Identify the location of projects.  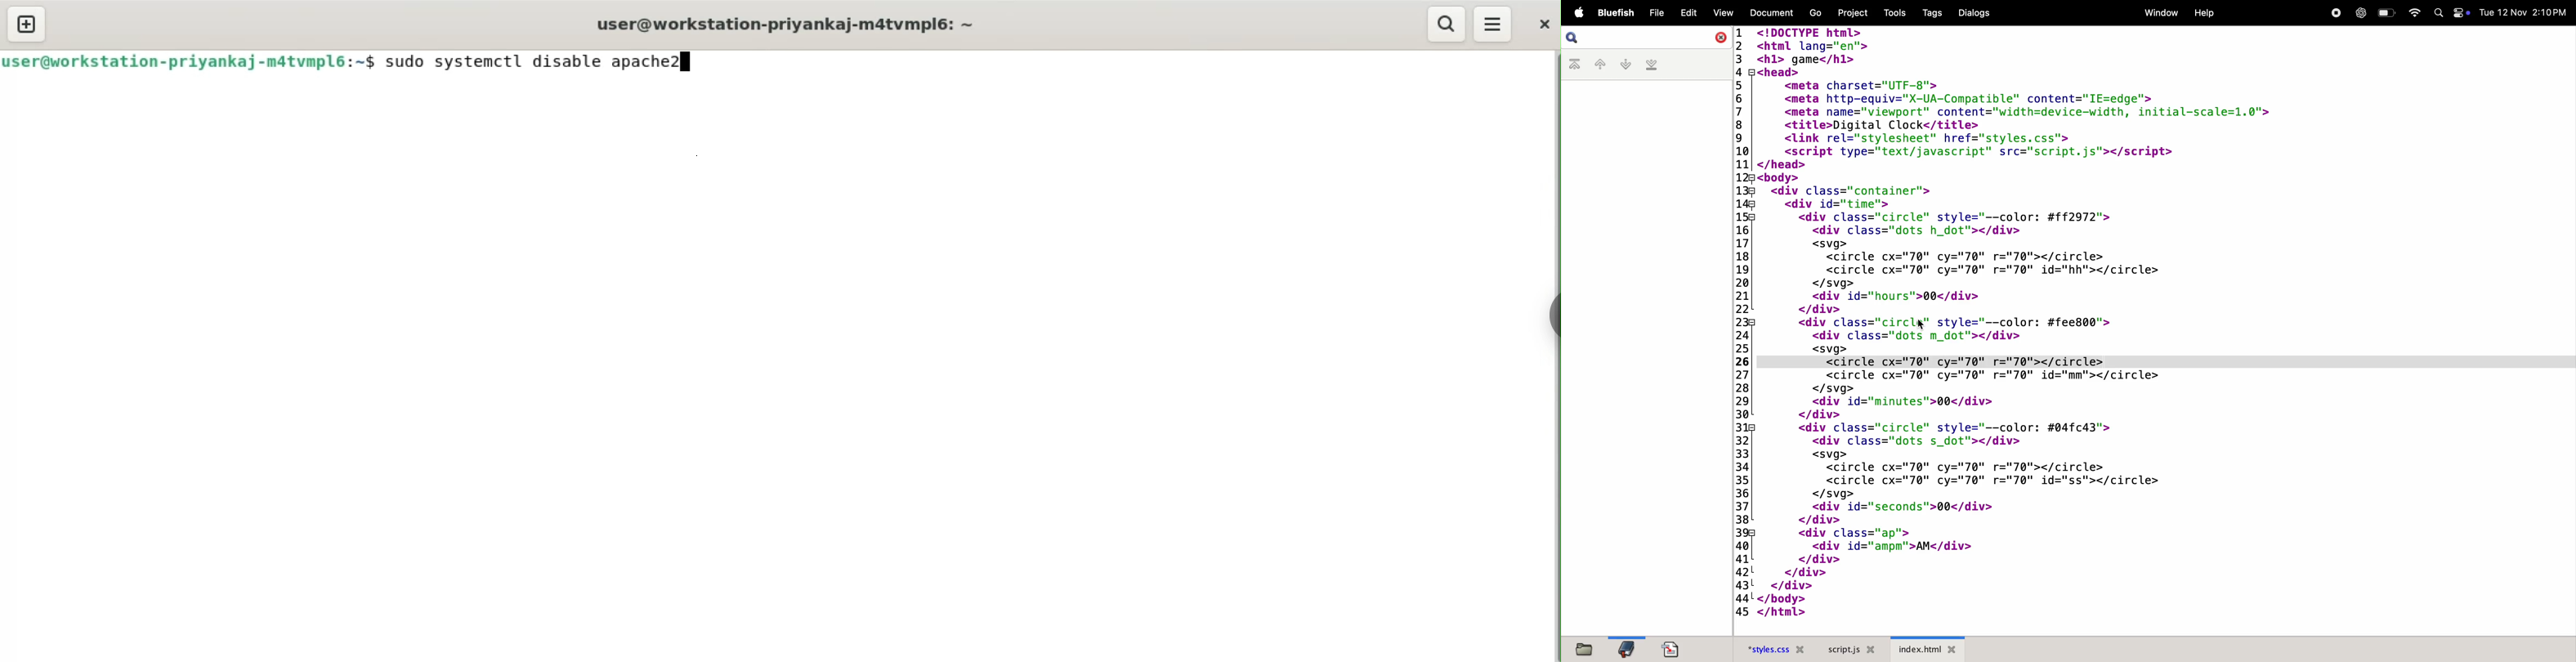
(1850, 13).